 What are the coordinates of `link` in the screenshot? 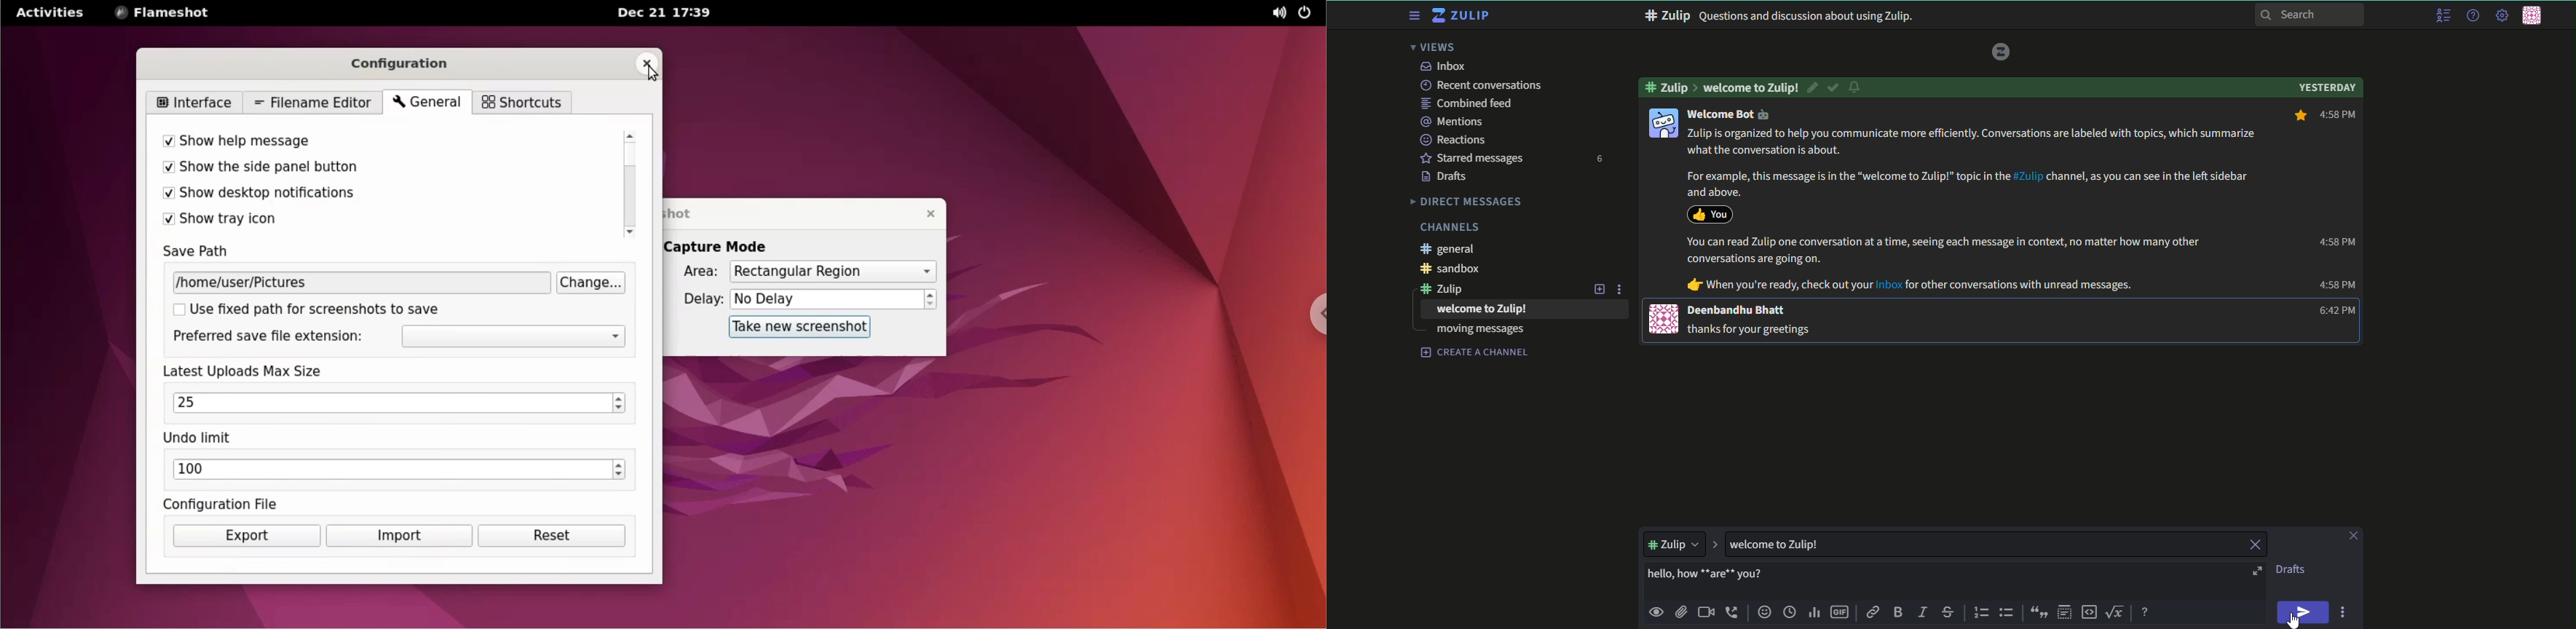 It's located at (1873, 612).